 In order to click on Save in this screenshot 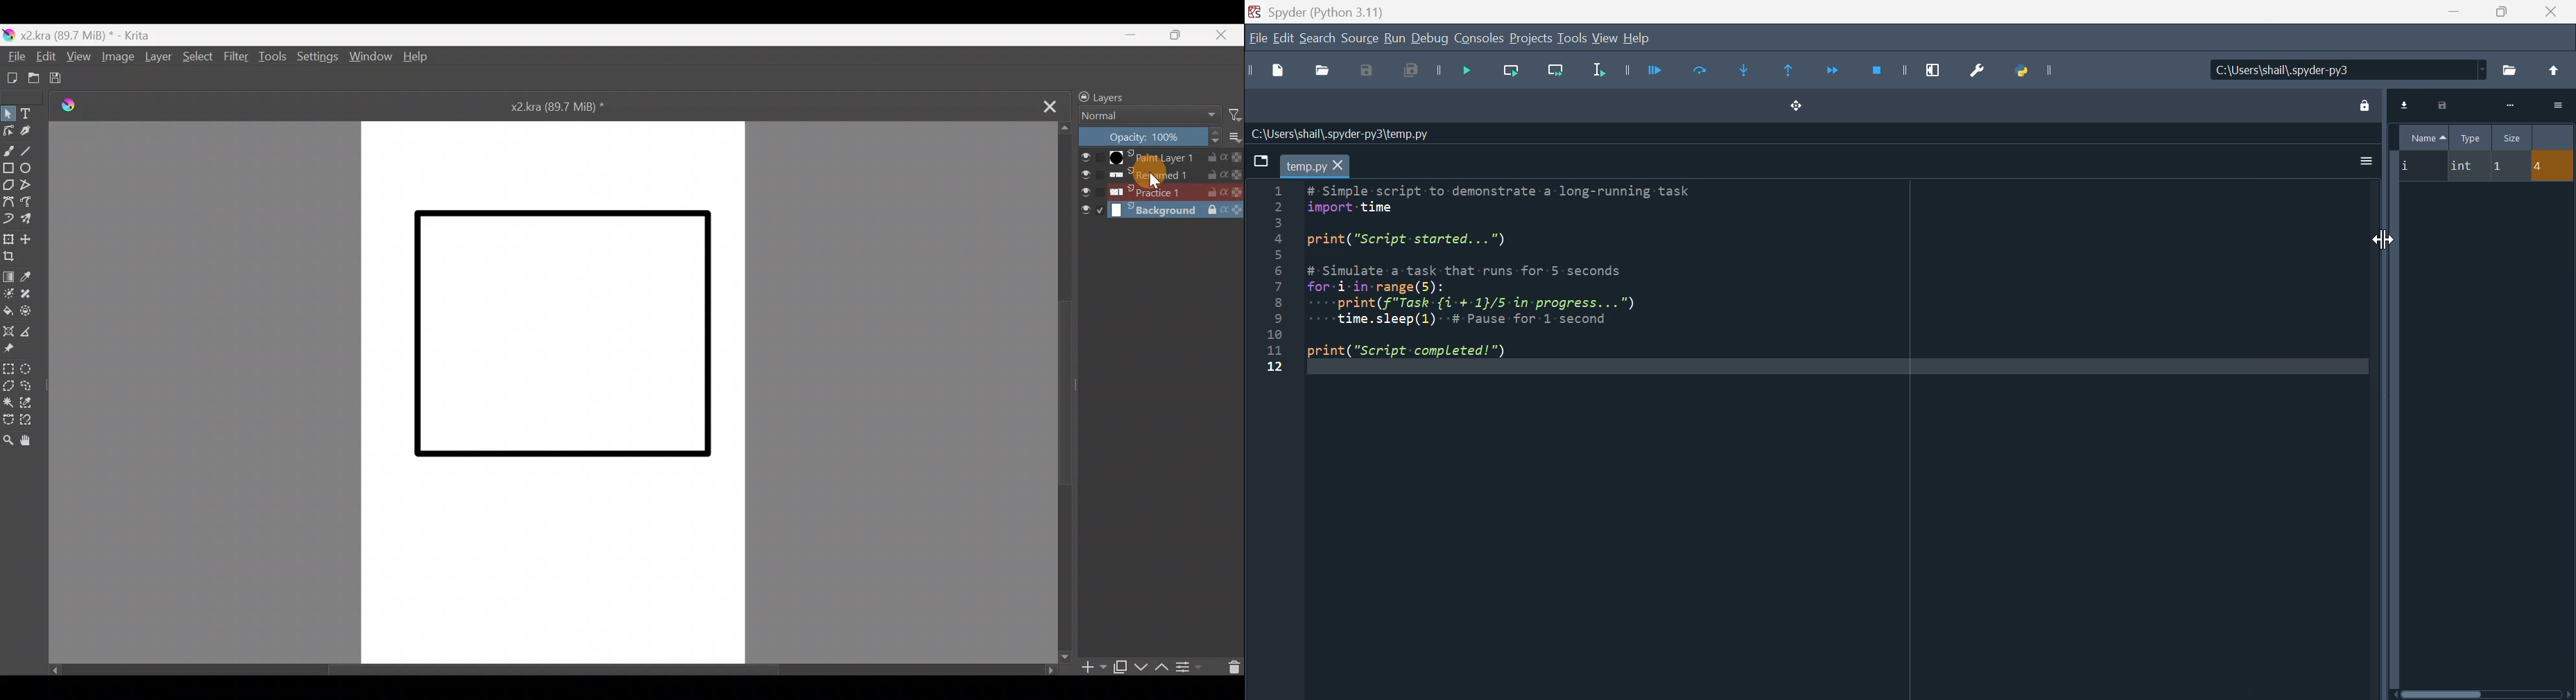, I will do `click(56, 78)`.